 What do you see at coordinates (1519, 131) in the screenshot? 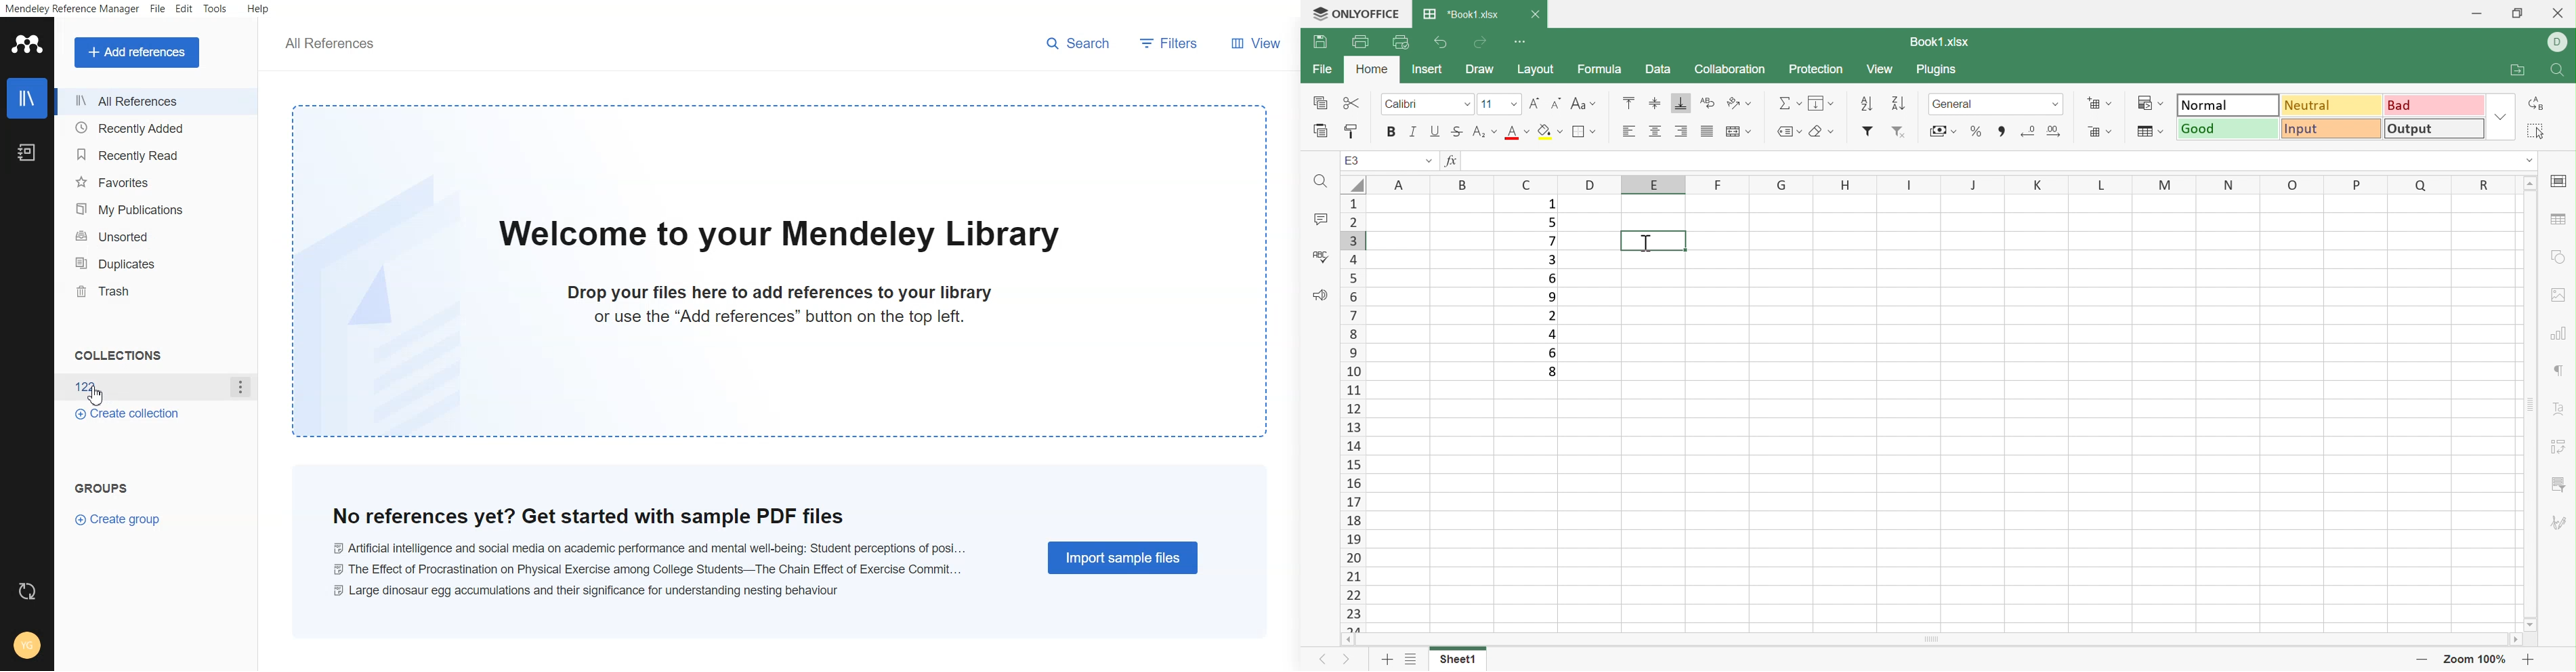
I see `Font color` at bounding box center [1519, 131].